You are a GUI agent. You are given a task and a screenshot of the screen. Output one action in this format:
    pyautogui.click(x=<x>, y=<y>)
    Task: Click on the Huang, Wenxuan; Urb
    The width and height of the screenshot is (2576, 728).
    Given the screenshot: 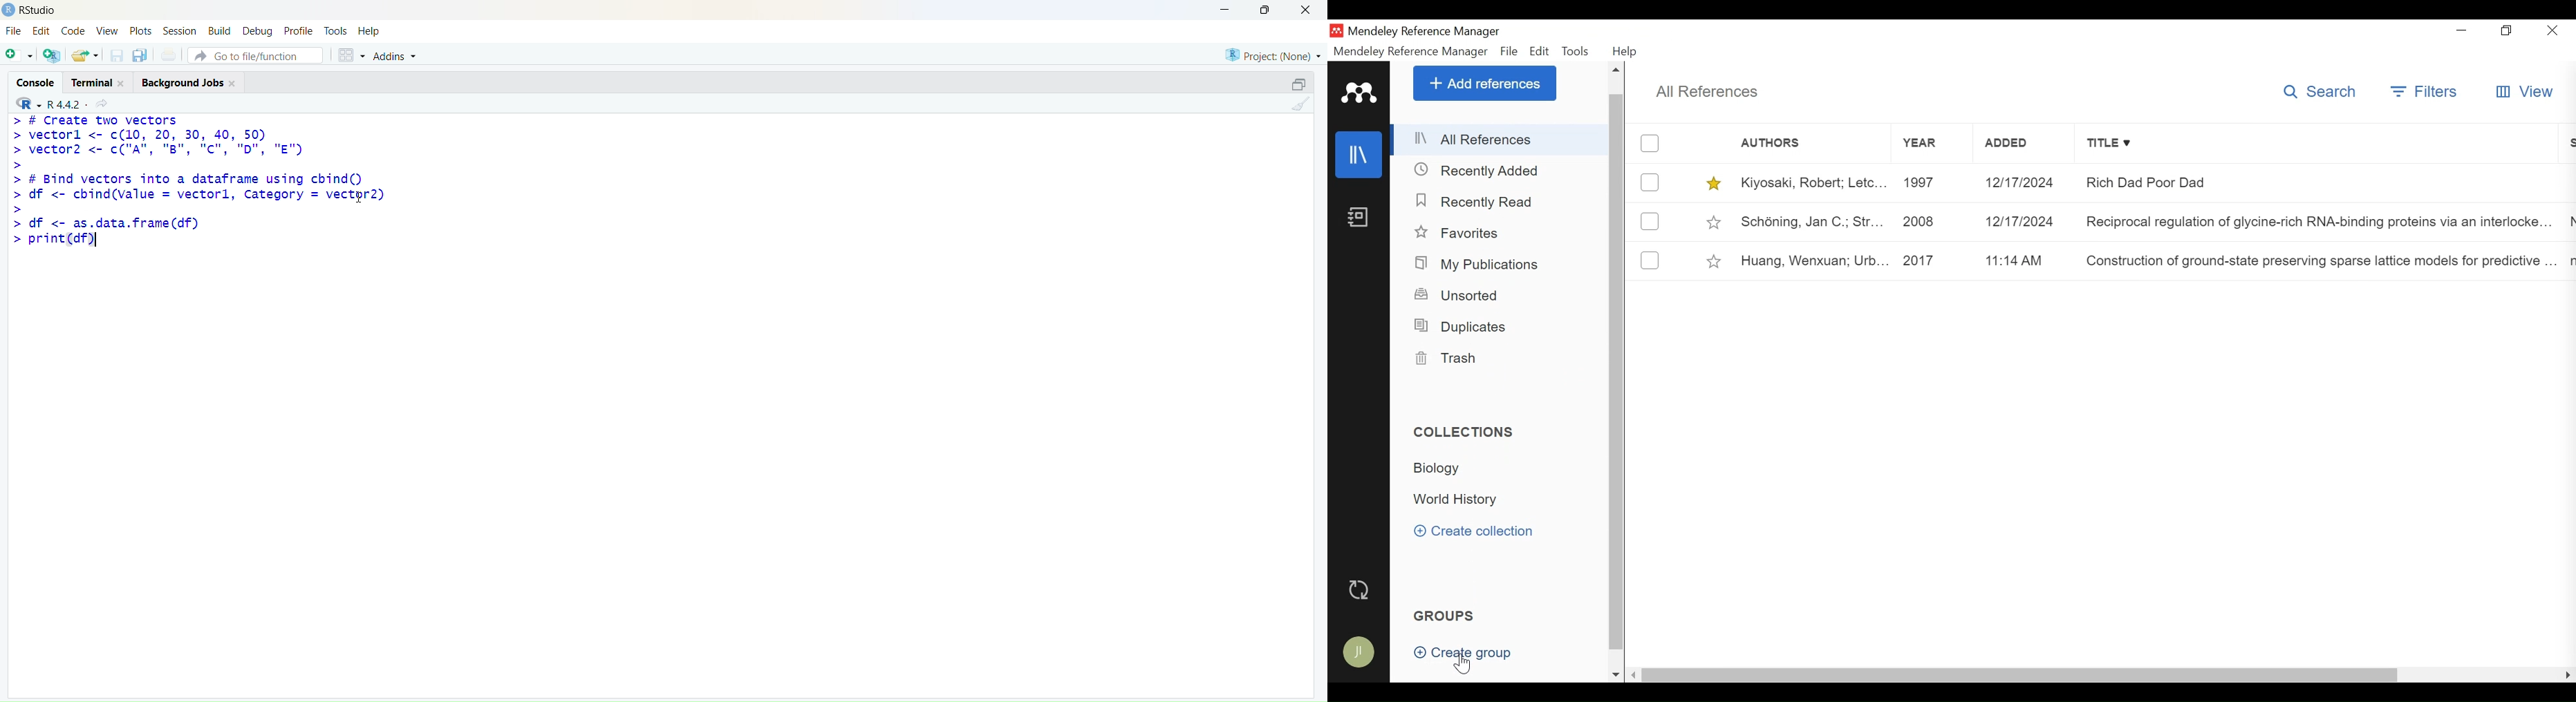 What is the action you would take?
    pyautogui.click(x=1813, y=260)
    